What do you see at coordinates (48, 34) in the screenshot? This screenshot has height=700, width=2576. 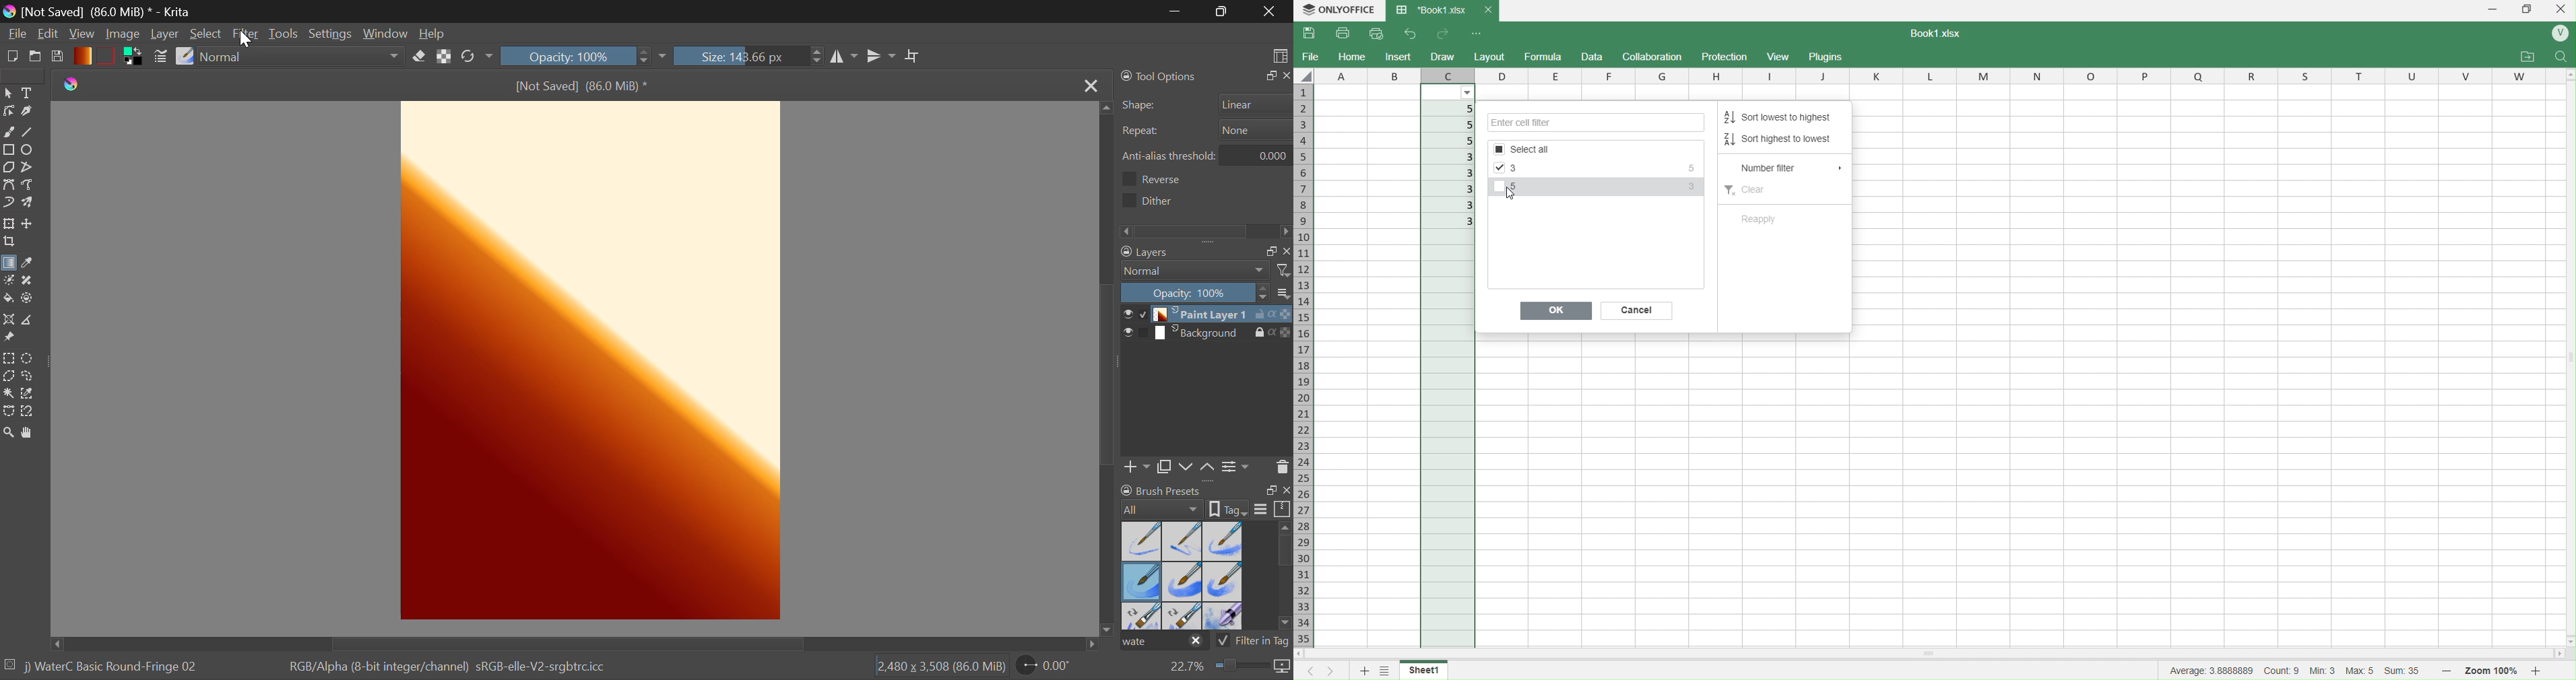 I see `Edit` at bounding box center [48, 34].